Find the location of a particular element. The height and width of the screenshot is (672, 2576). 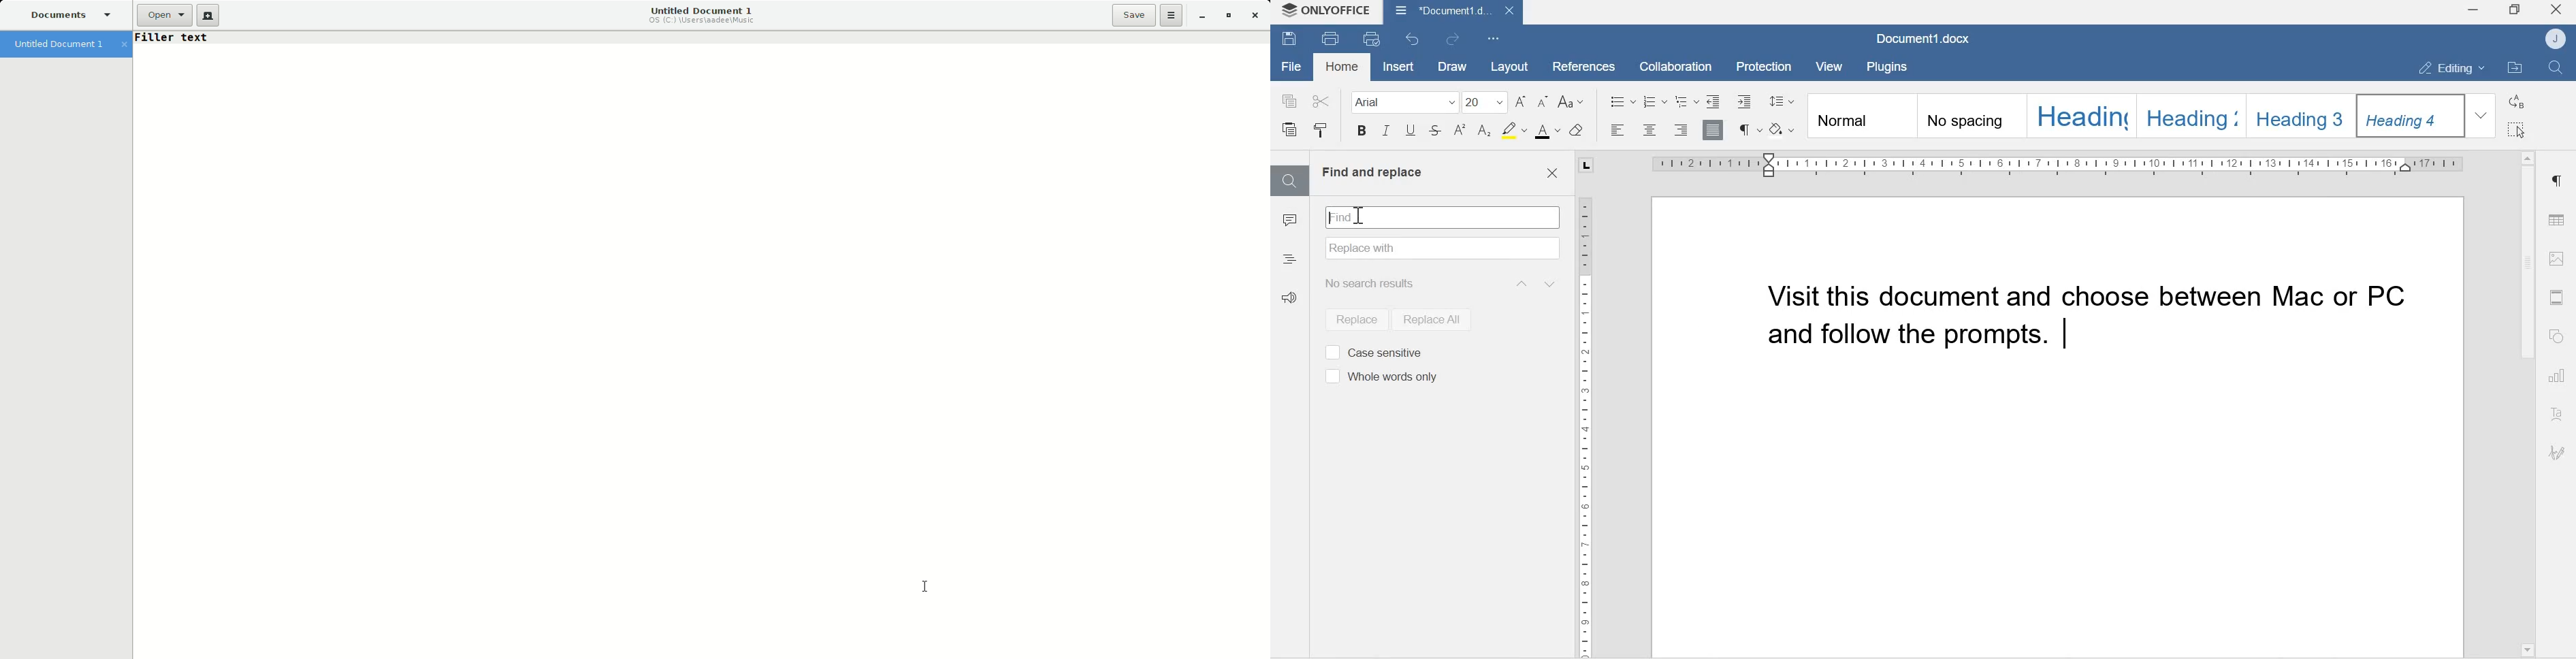

Heading 1 is located at coordinates (2081, 115).